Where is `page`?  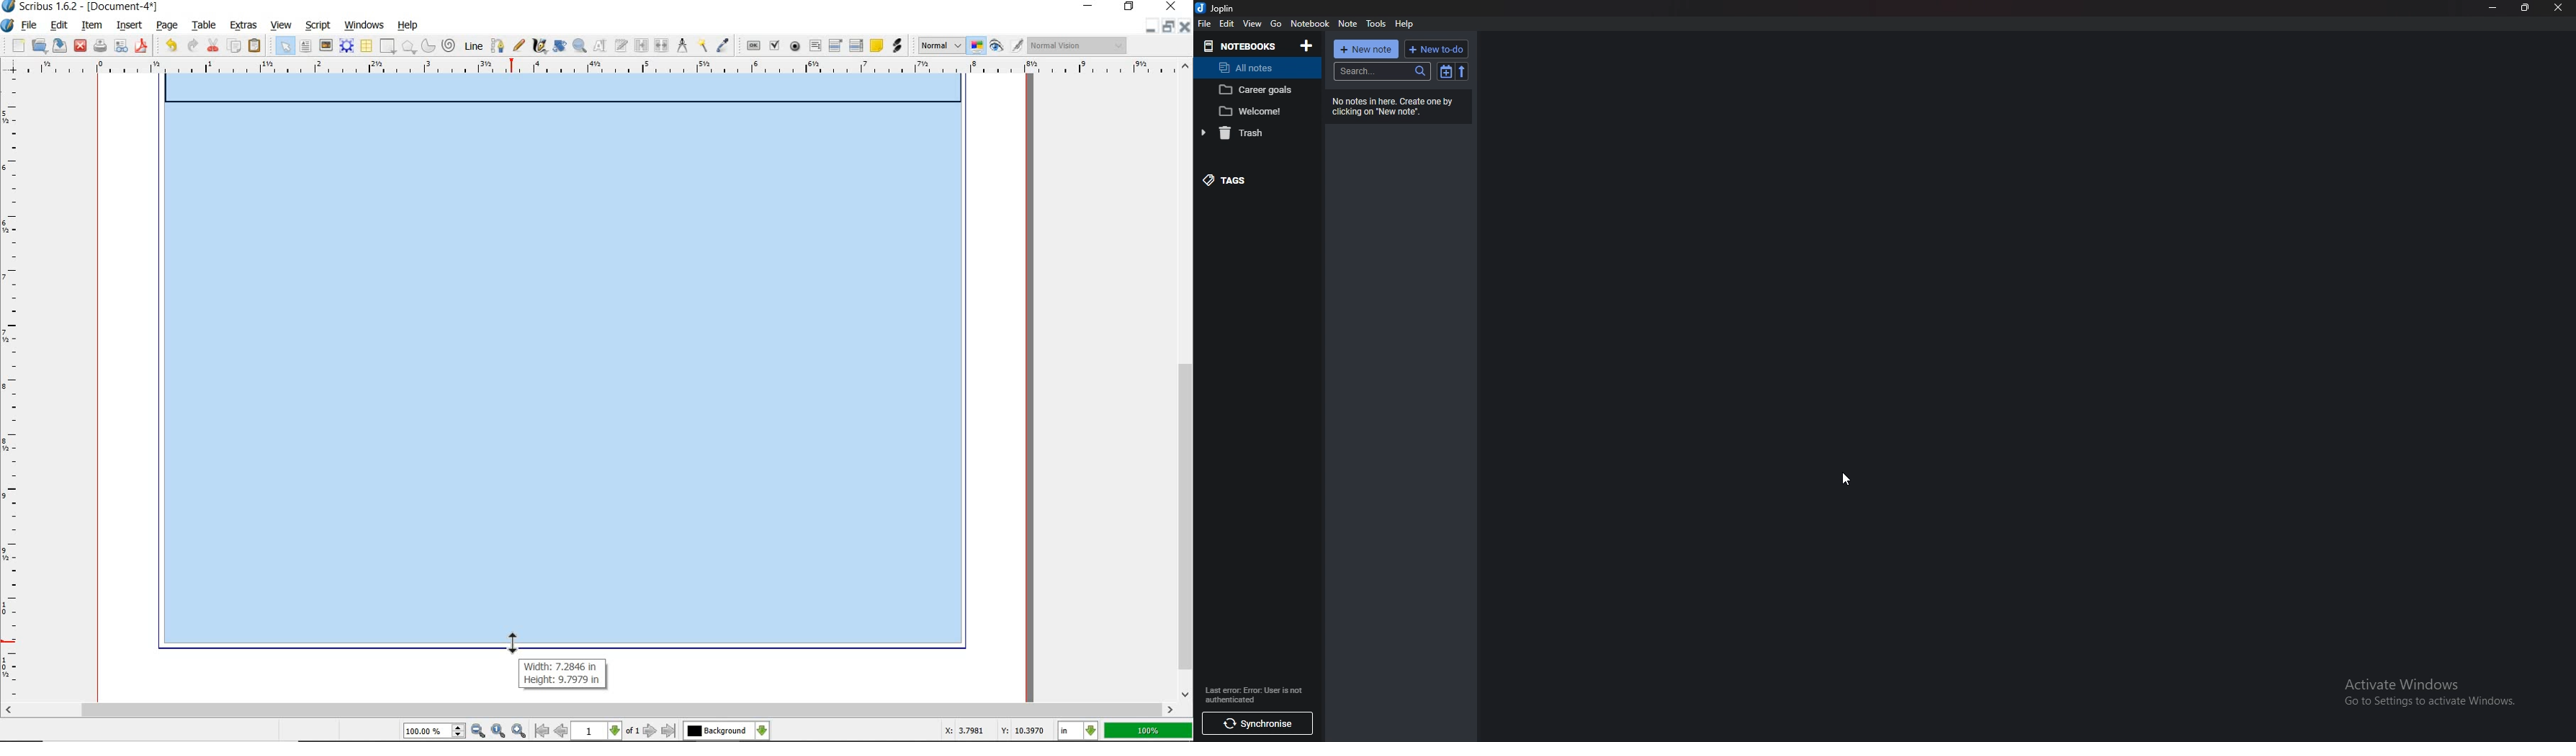 page is located at coordinates (168, 26).